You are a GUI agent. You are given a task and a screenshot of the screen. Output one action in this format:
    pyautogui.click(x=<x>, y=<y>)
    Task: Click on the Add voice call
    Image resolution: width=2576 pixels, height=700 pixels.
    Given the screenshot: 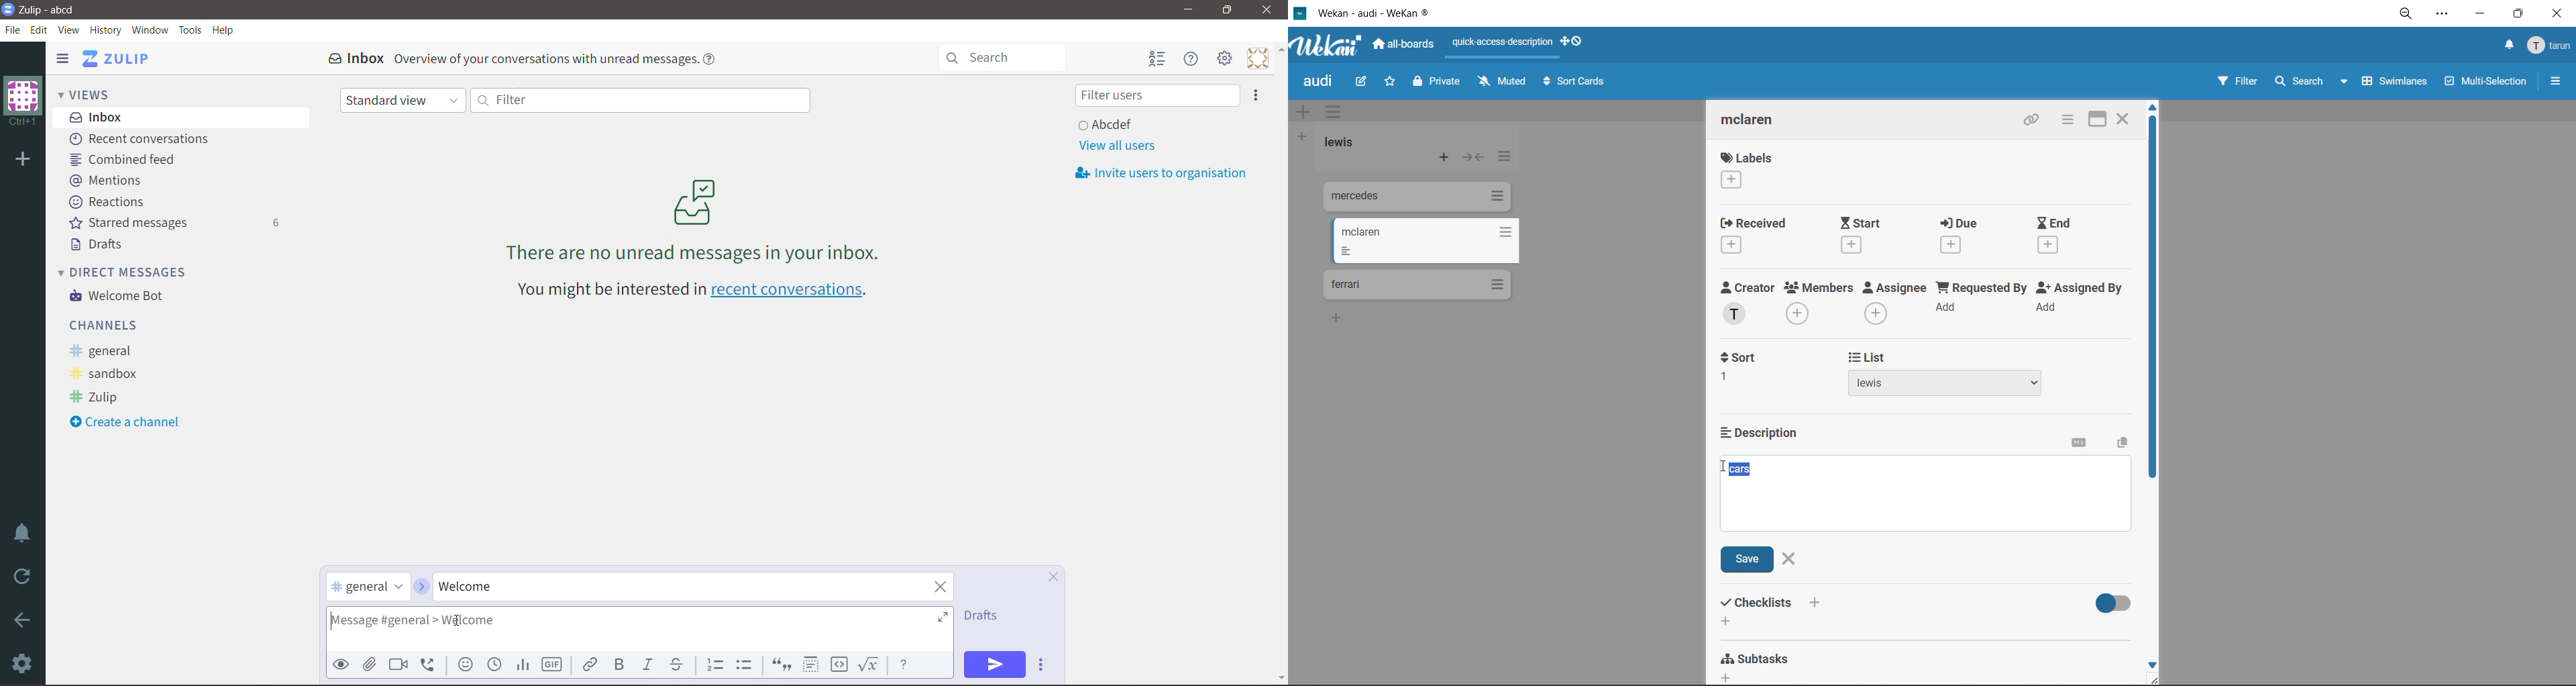 What is the action you would take?
    pyautogui.click(x=432, y=664)
    